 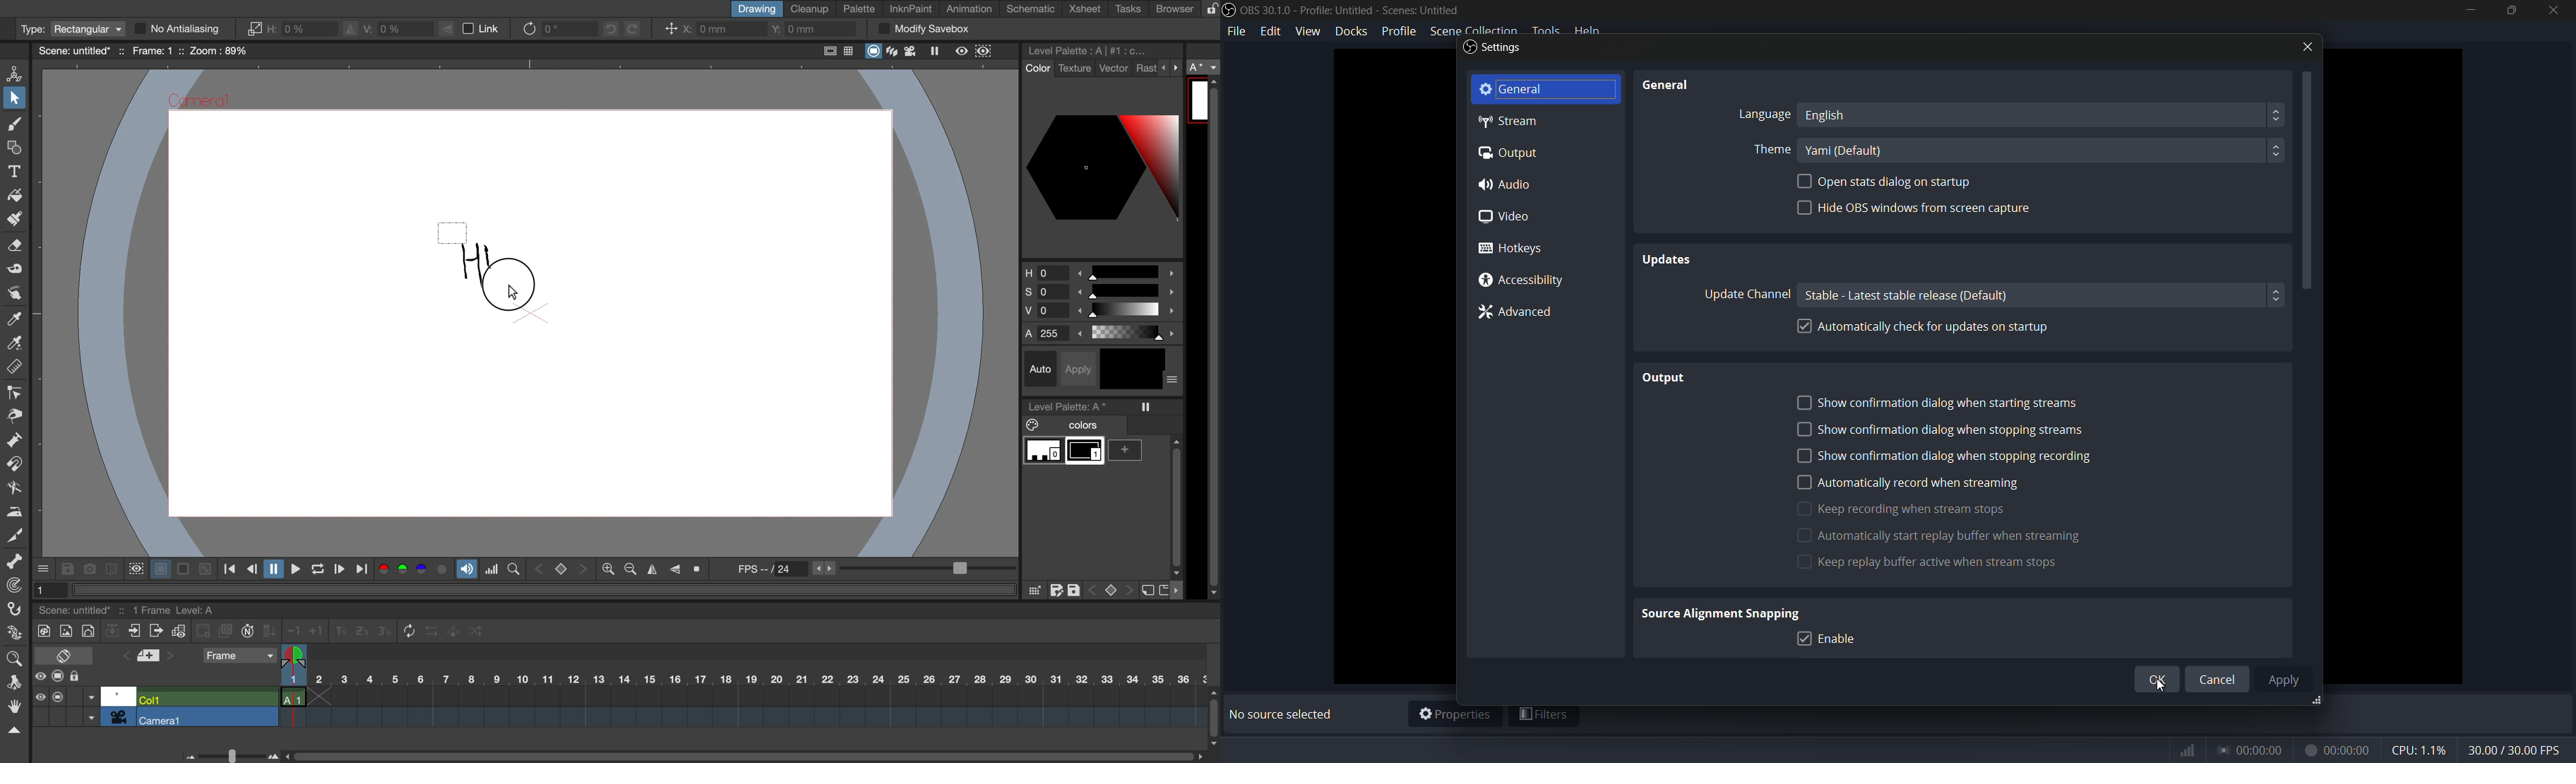 I want to click on Show confirmation dialog when stopping streams, so click(x=1945, y=428).